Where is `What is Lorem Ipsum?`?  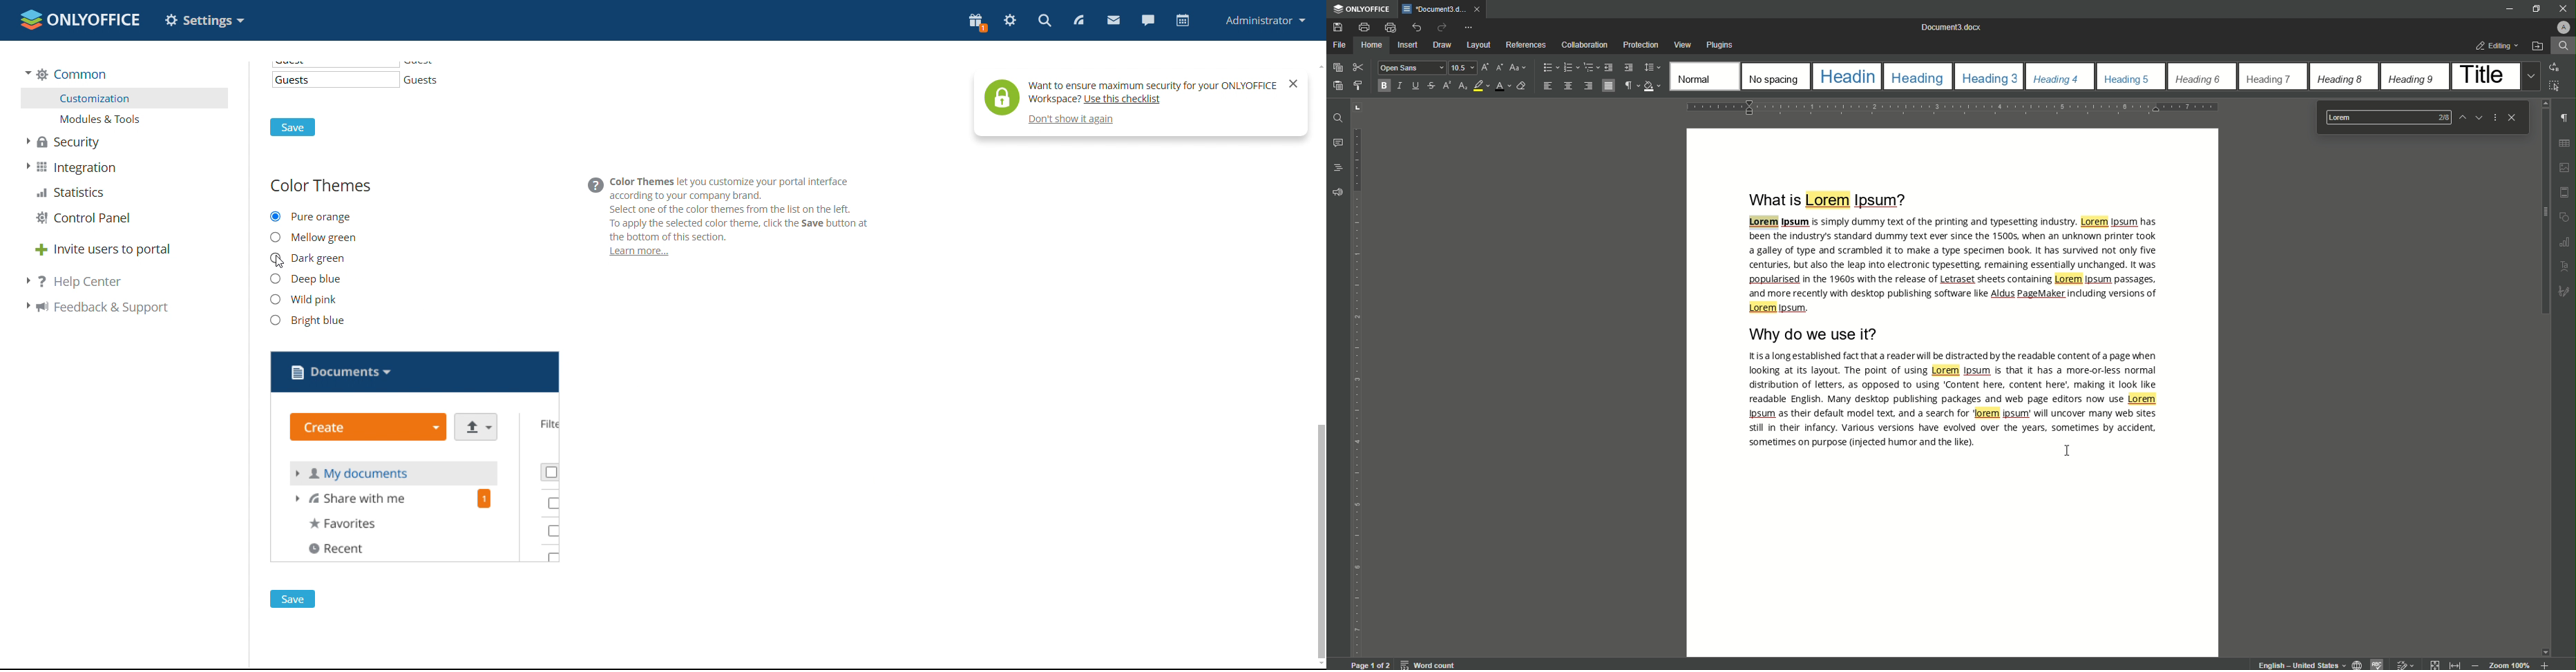
What is Lorem Ipsum? is located at coordinates (1822, 199).